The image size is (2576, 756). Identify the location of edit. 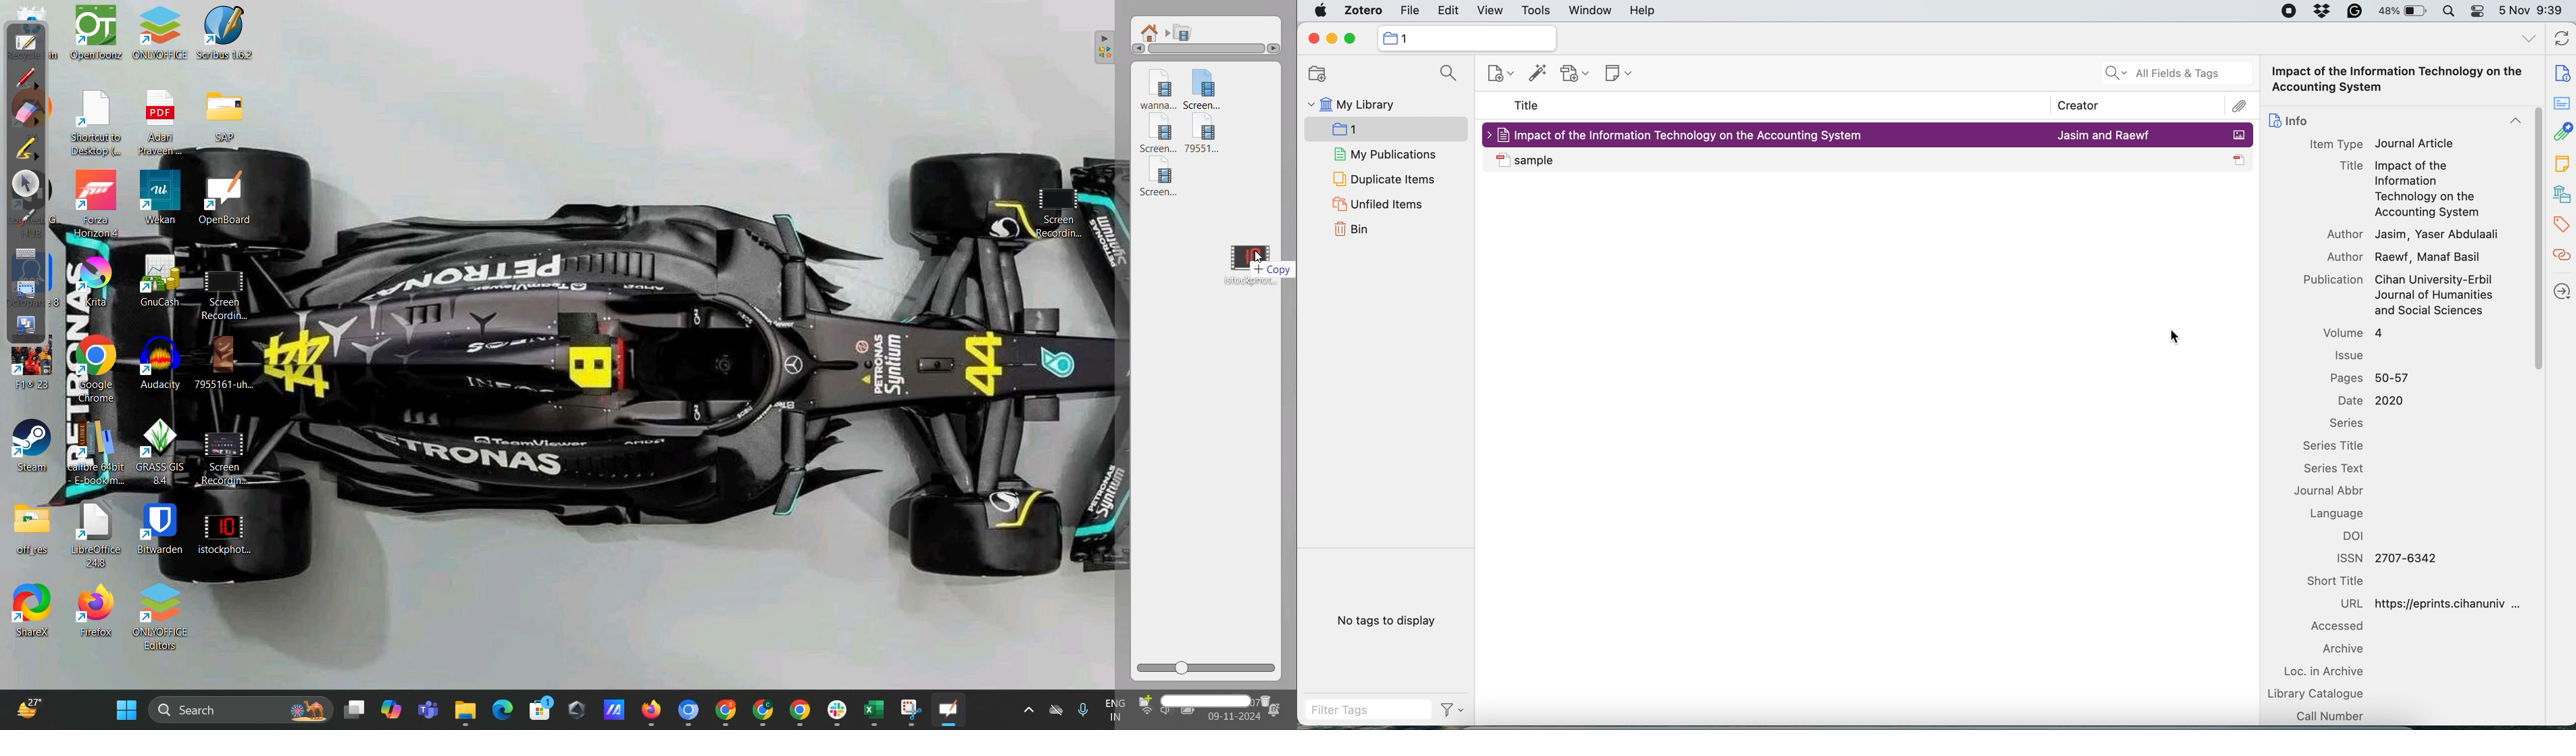
(1445, 12).